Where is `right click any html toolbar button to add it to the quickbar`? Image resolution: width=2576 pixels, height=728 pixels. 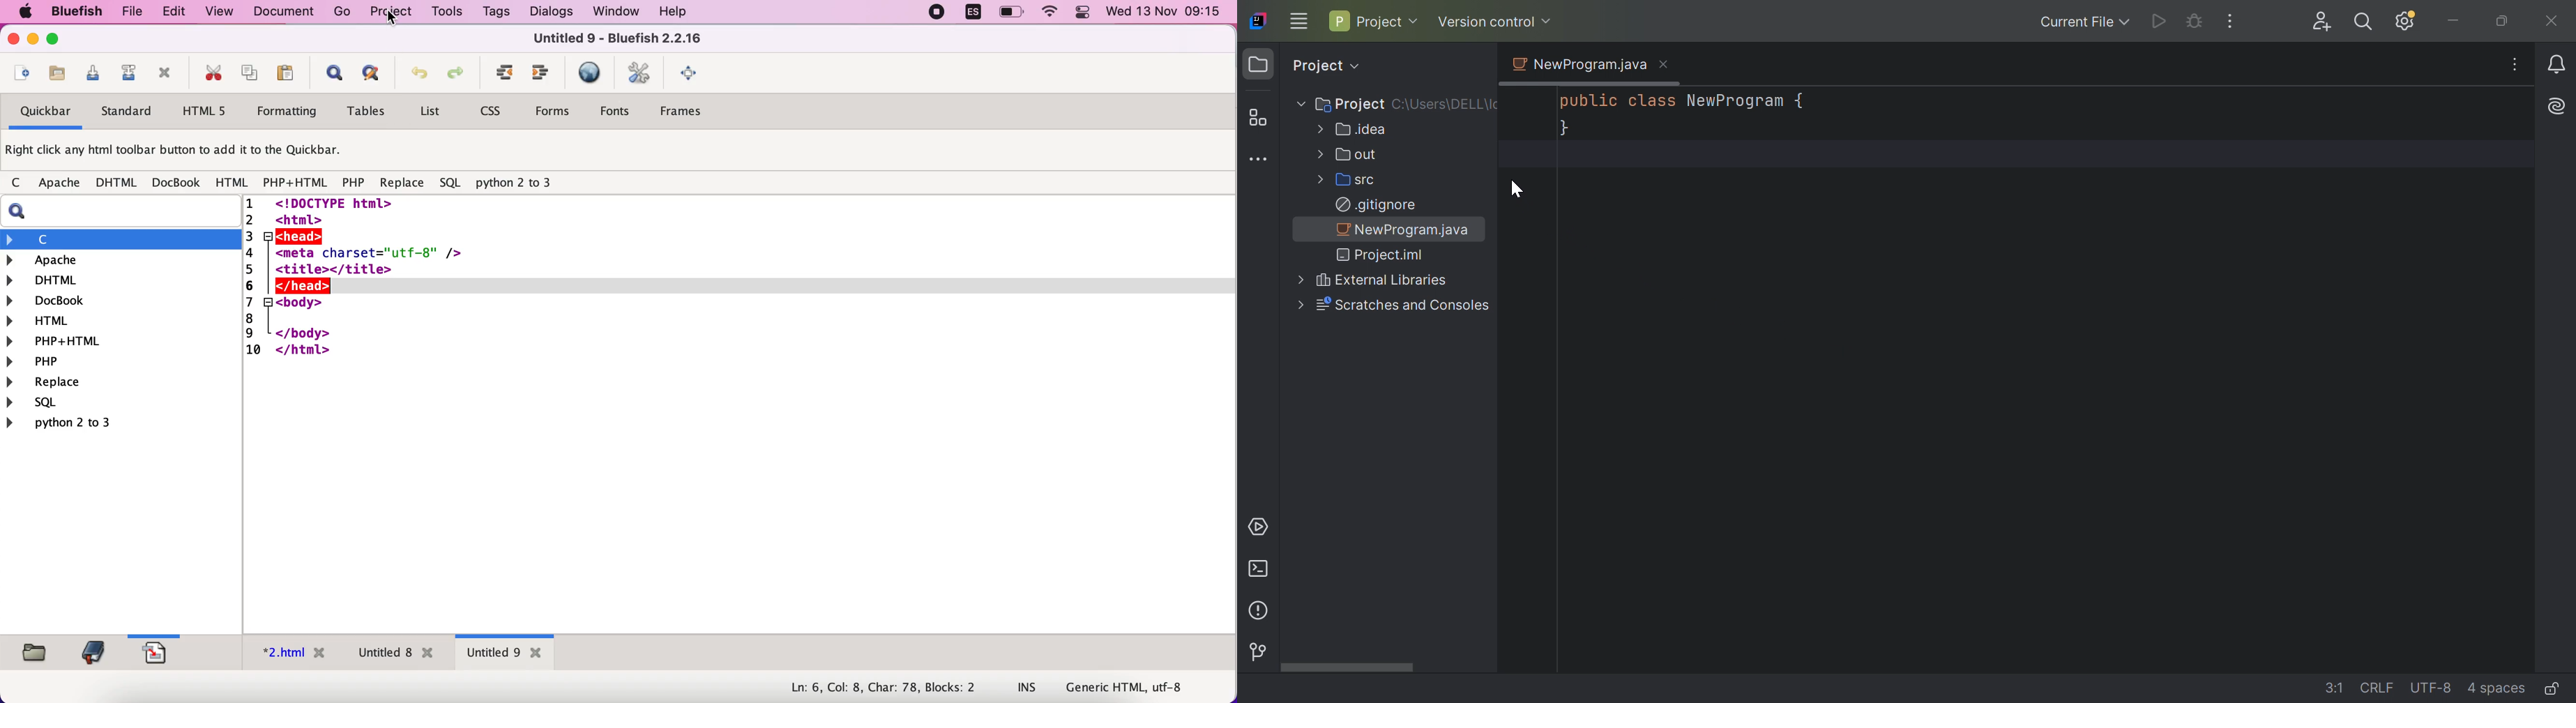 right click any html toolbar button to add it to the quickbar is located at coordinates (179, 153).